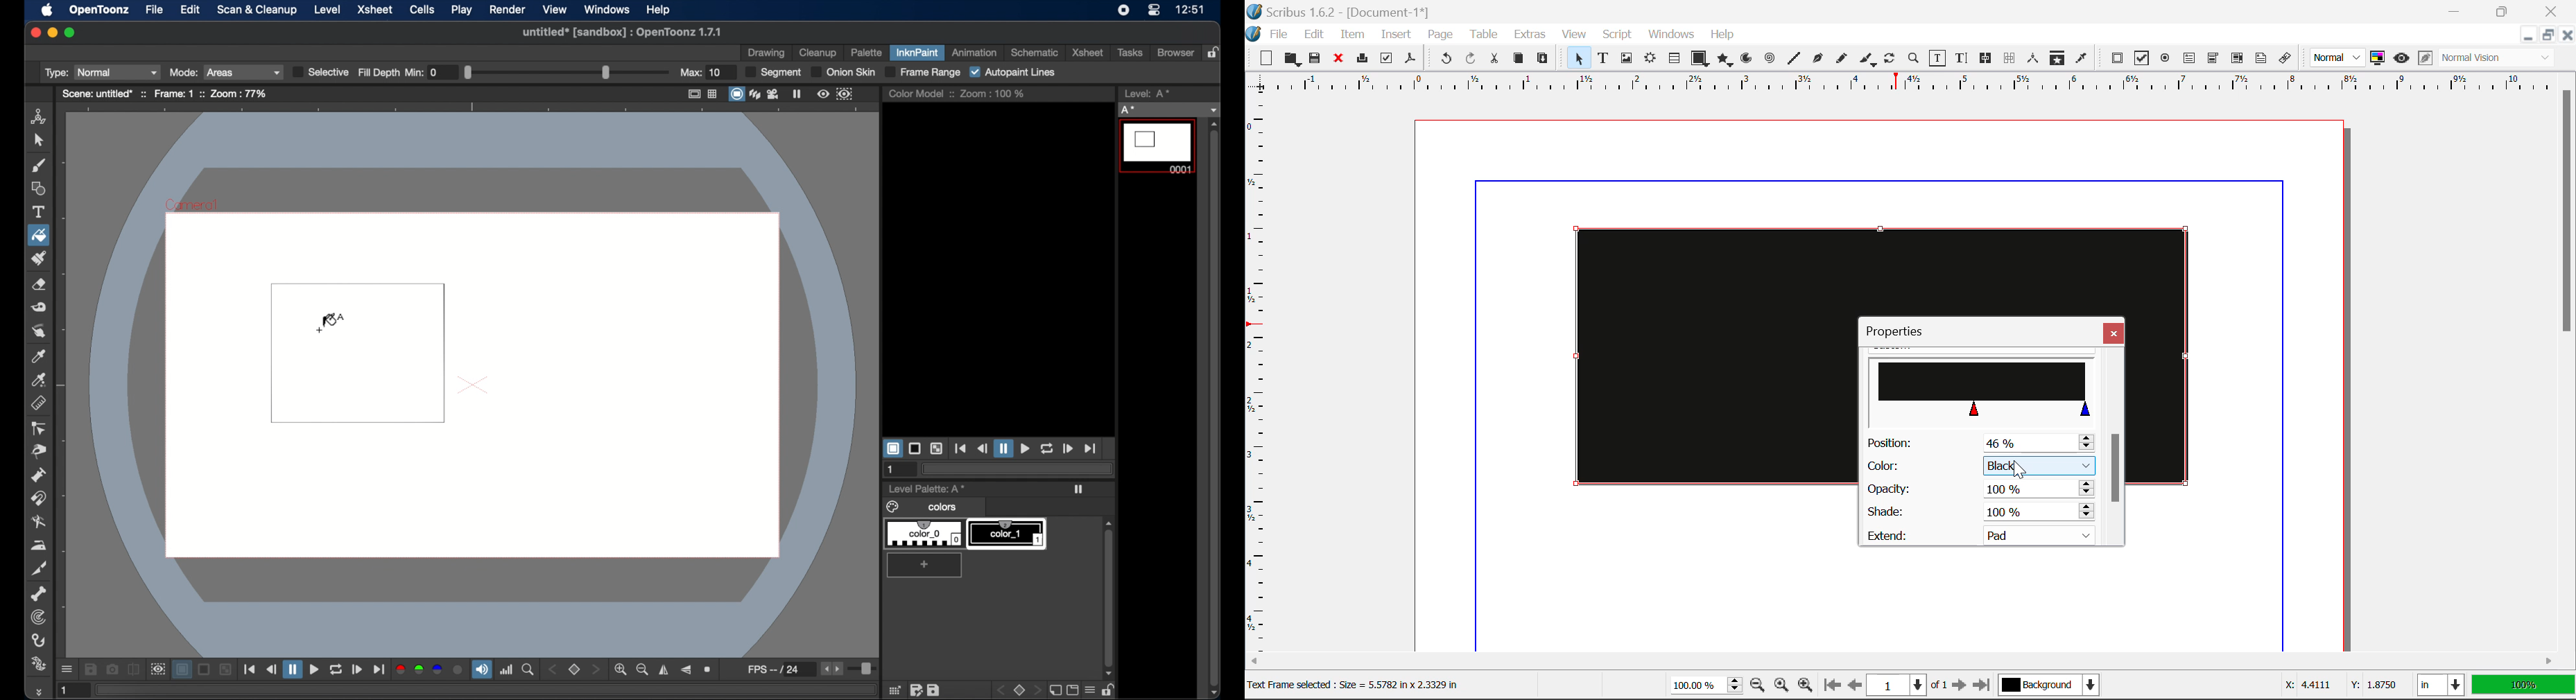  What do you see at coordinates (1338, 60) in the screenshot?
I see `Discard` at bounding box center [1338, 60].